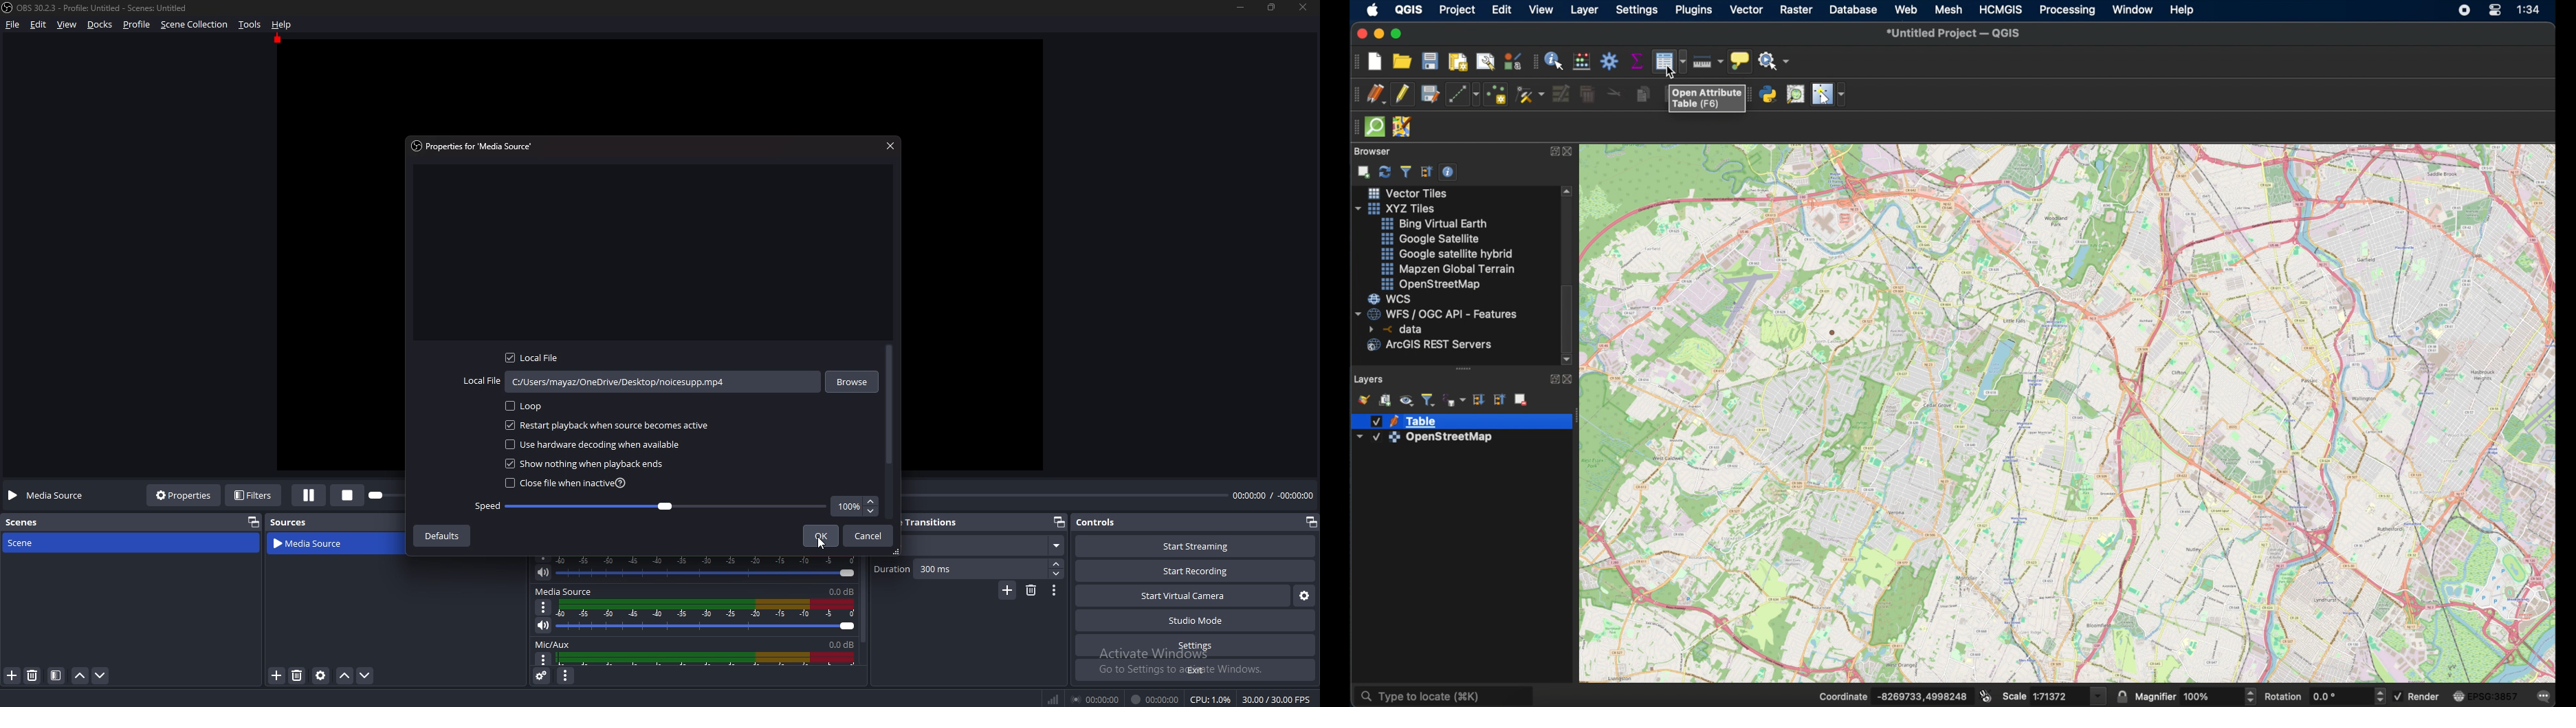  What do you see at coordinates (1353, 62) in the screenshot?
I see `project toolbar` at bounding box center [1353, 62].